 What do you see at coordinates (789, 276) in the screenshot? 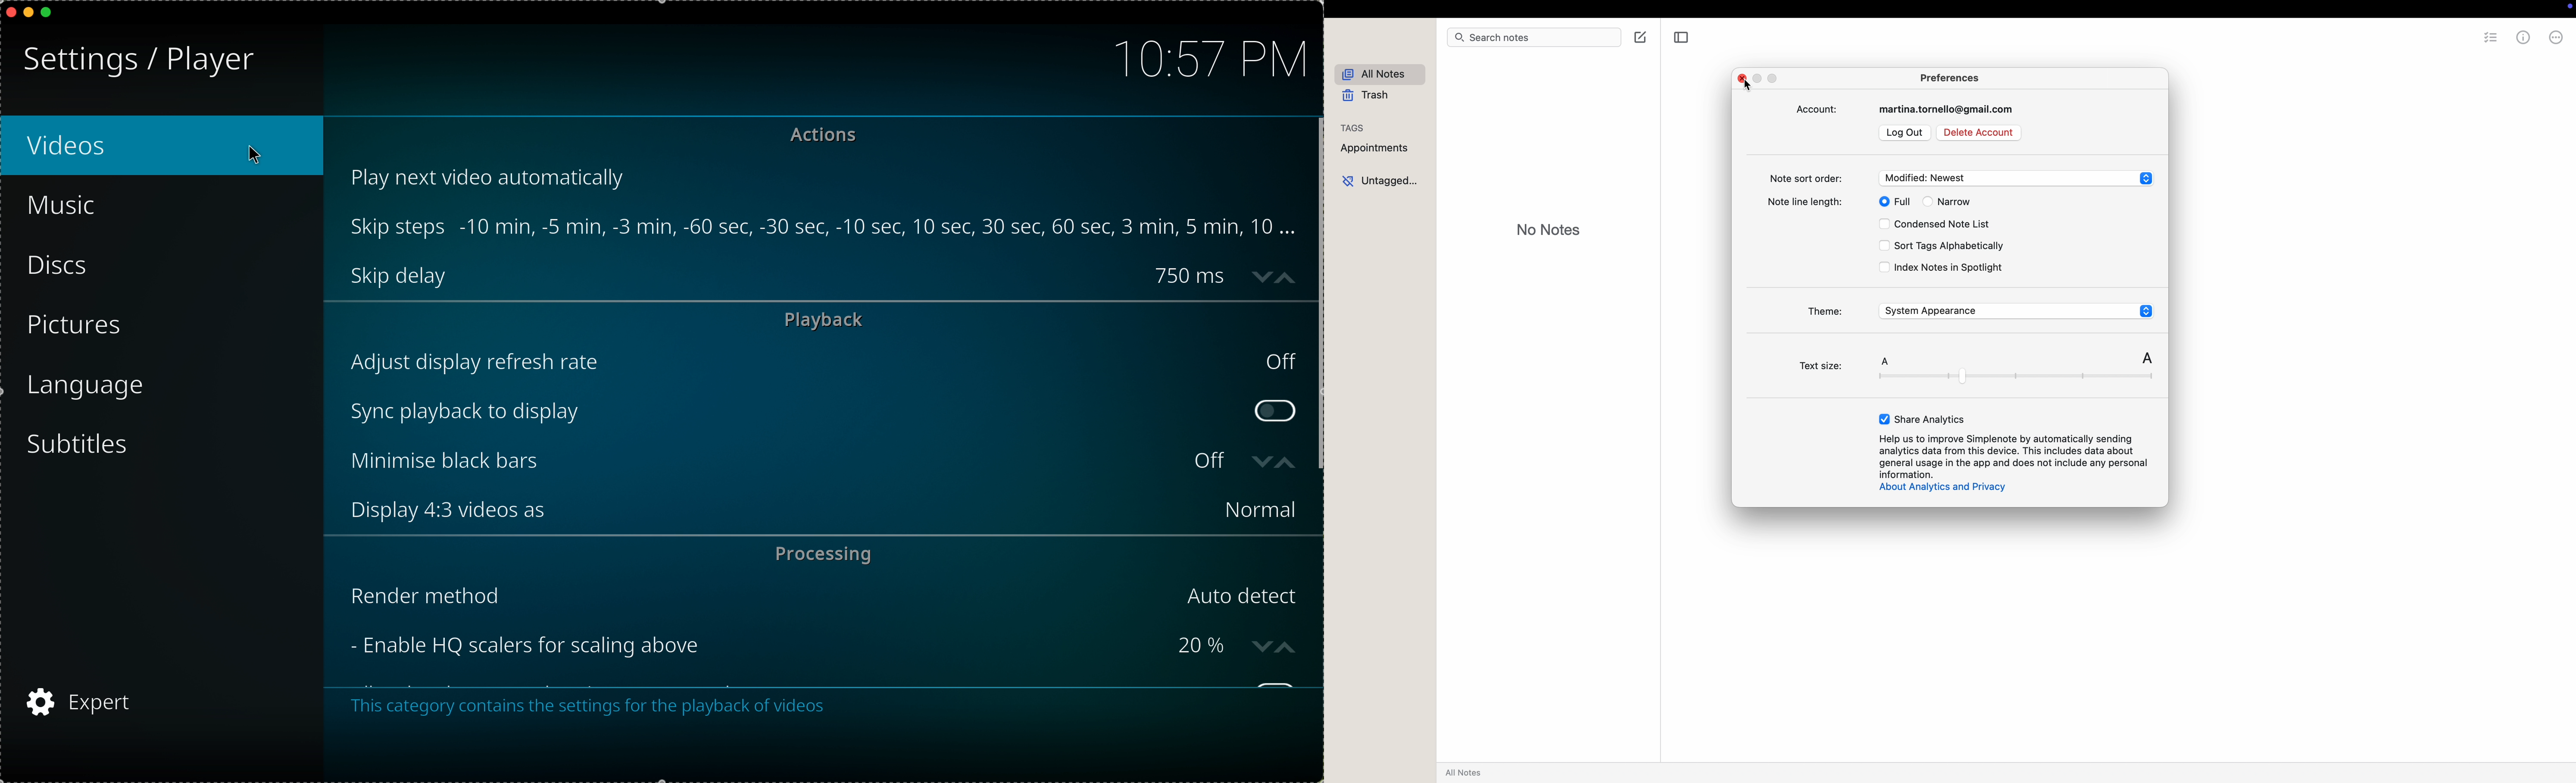
I see `skip delay   750 ms` at bounding box center [789, 276].